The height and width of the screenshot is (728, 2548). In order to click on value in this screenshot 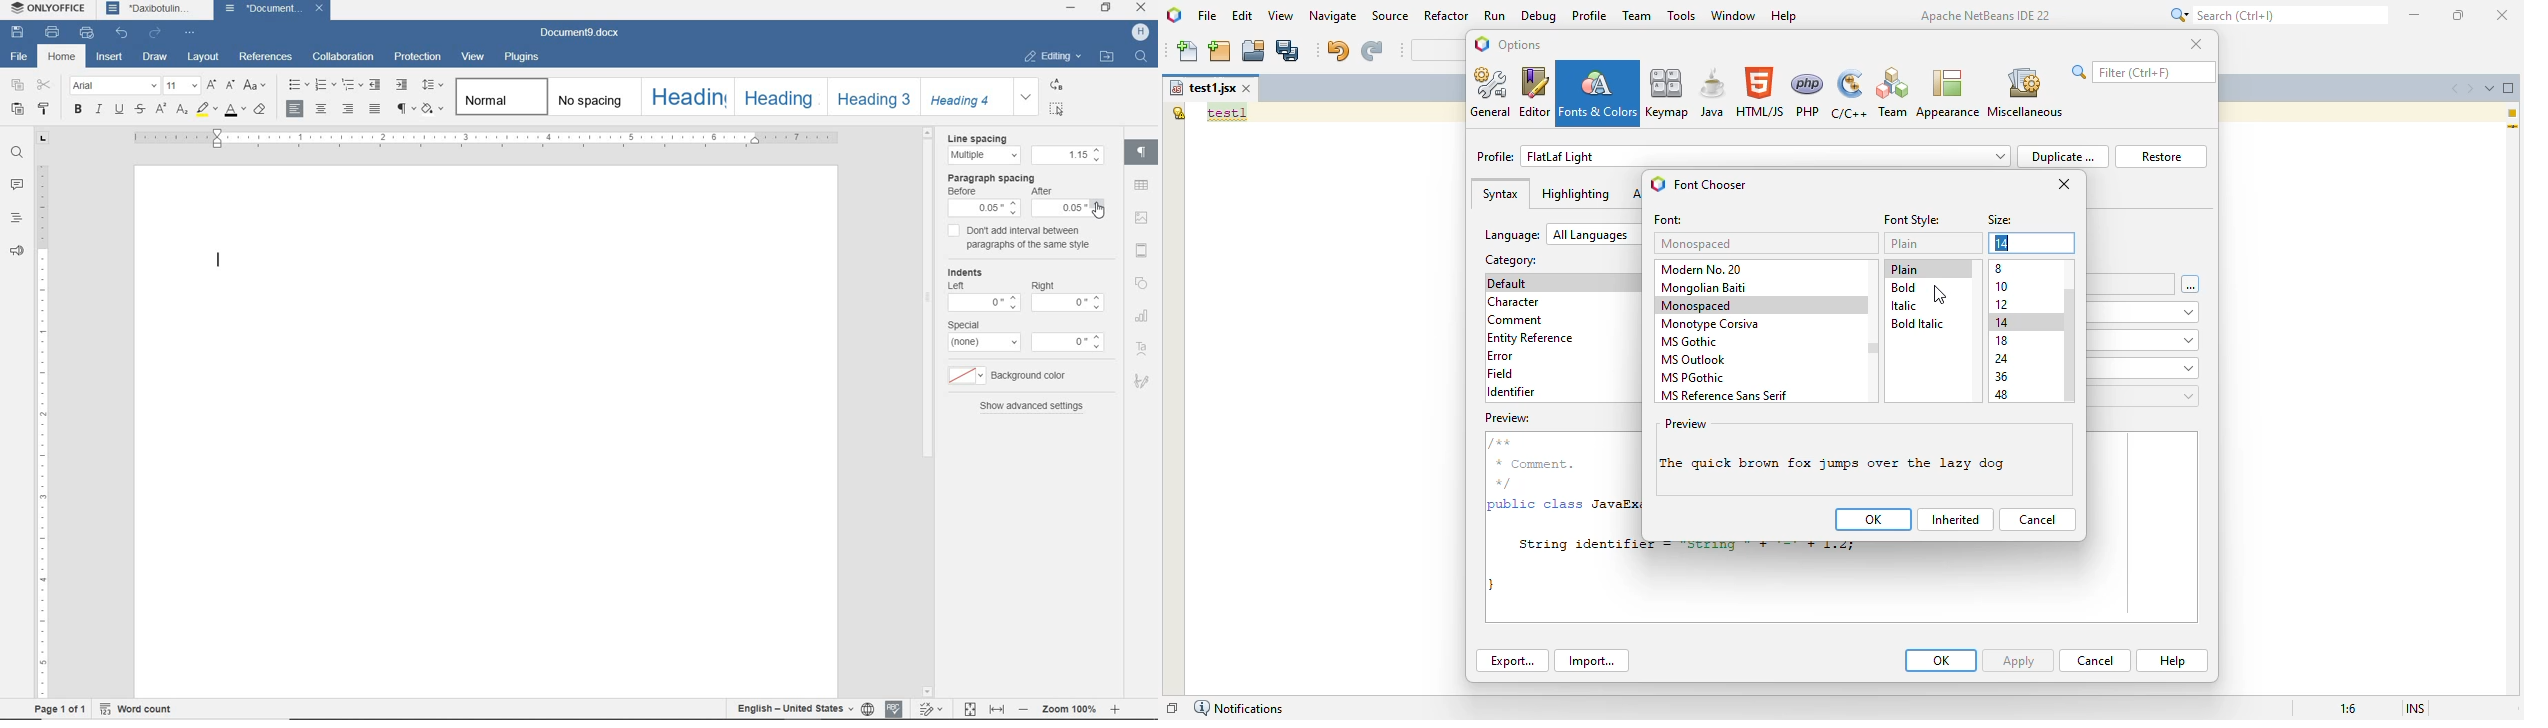, I will do `click(1069, 303)`.